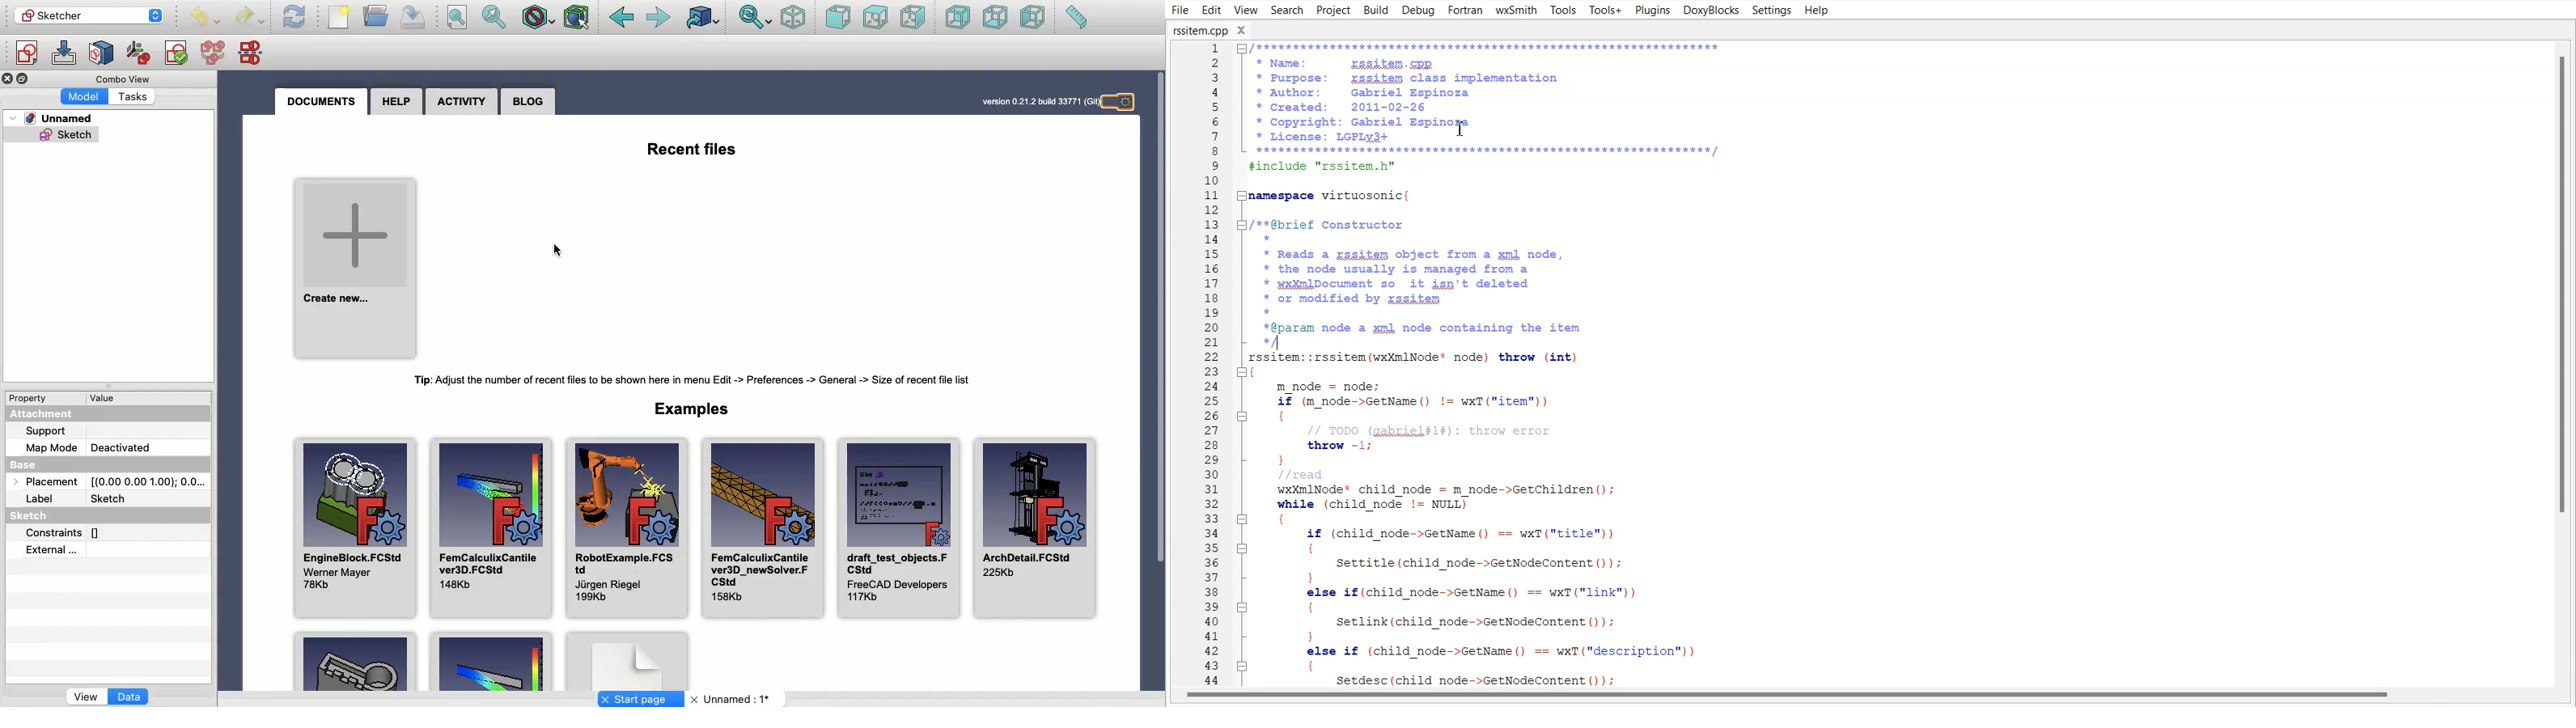  What do you see at coordinates (701, 380) in the screenshot?
I see `Tip: Adjust the number of recent files to be shown here in menu Edit -> Preferences -> General -> Size of recent fle list` at bounding box center [701, 380].